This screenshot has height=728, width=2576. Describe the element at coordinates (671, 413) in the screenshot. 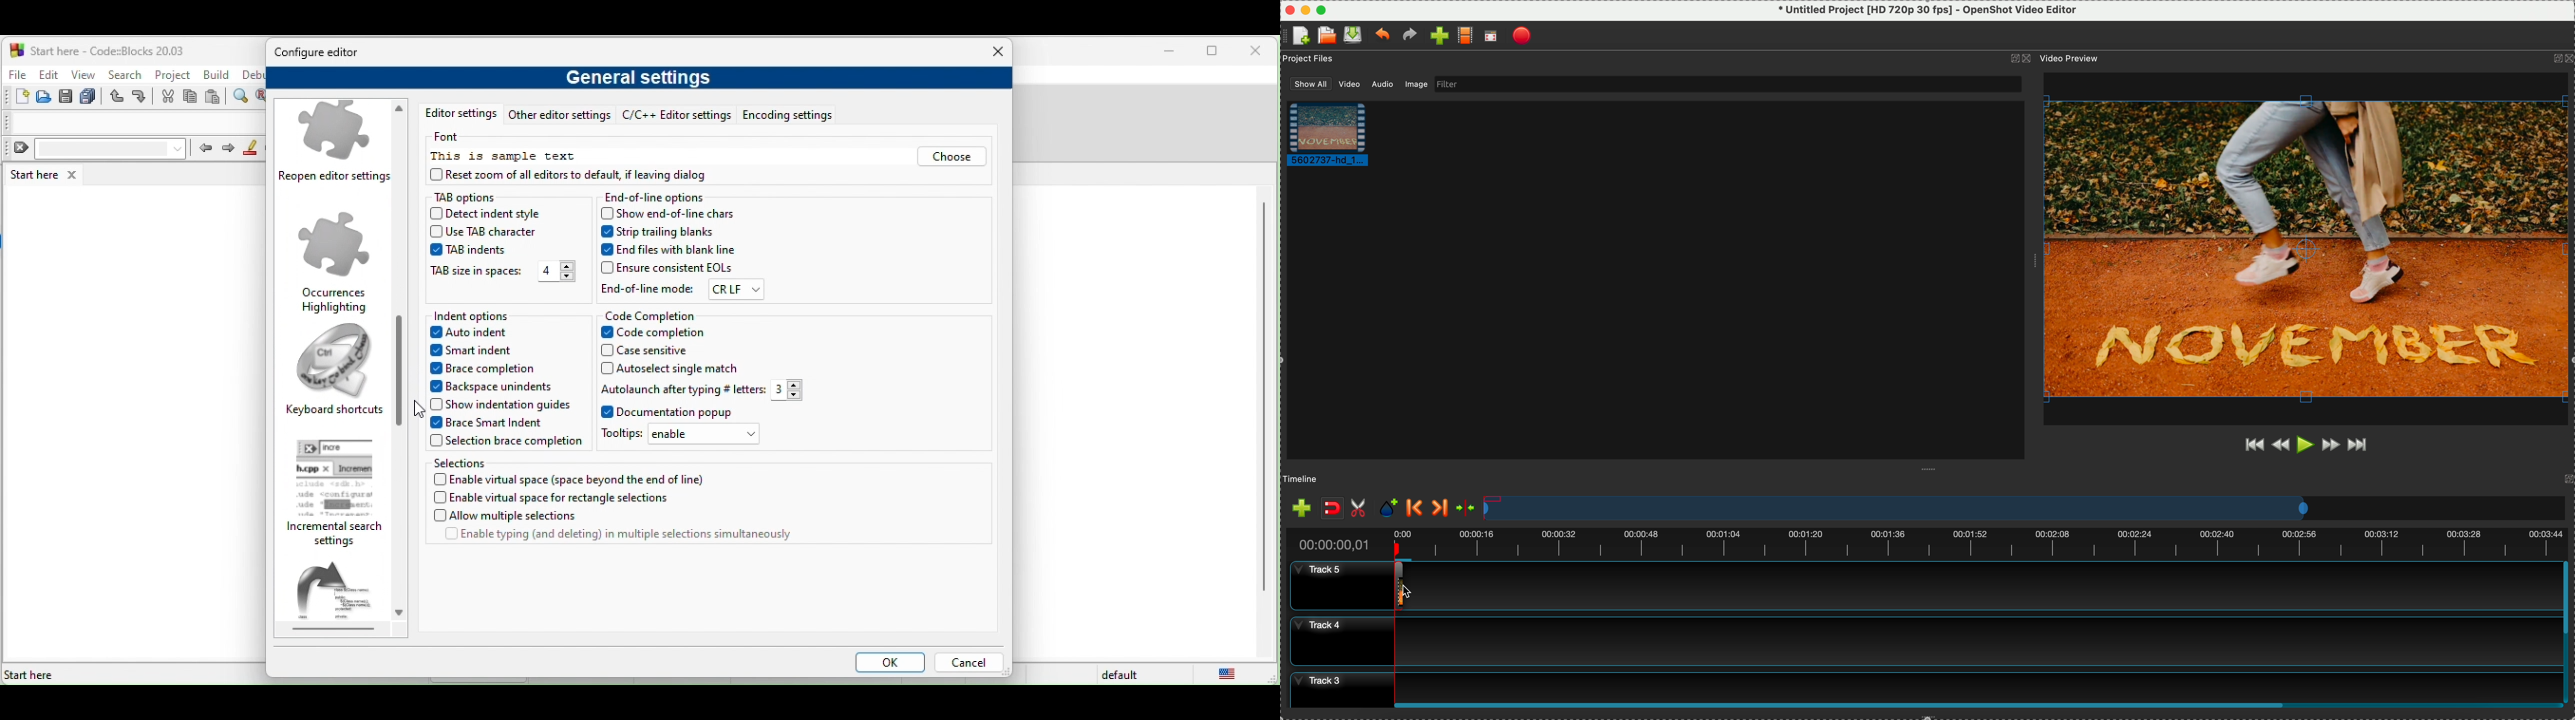

I see `documentation popup` at that location.